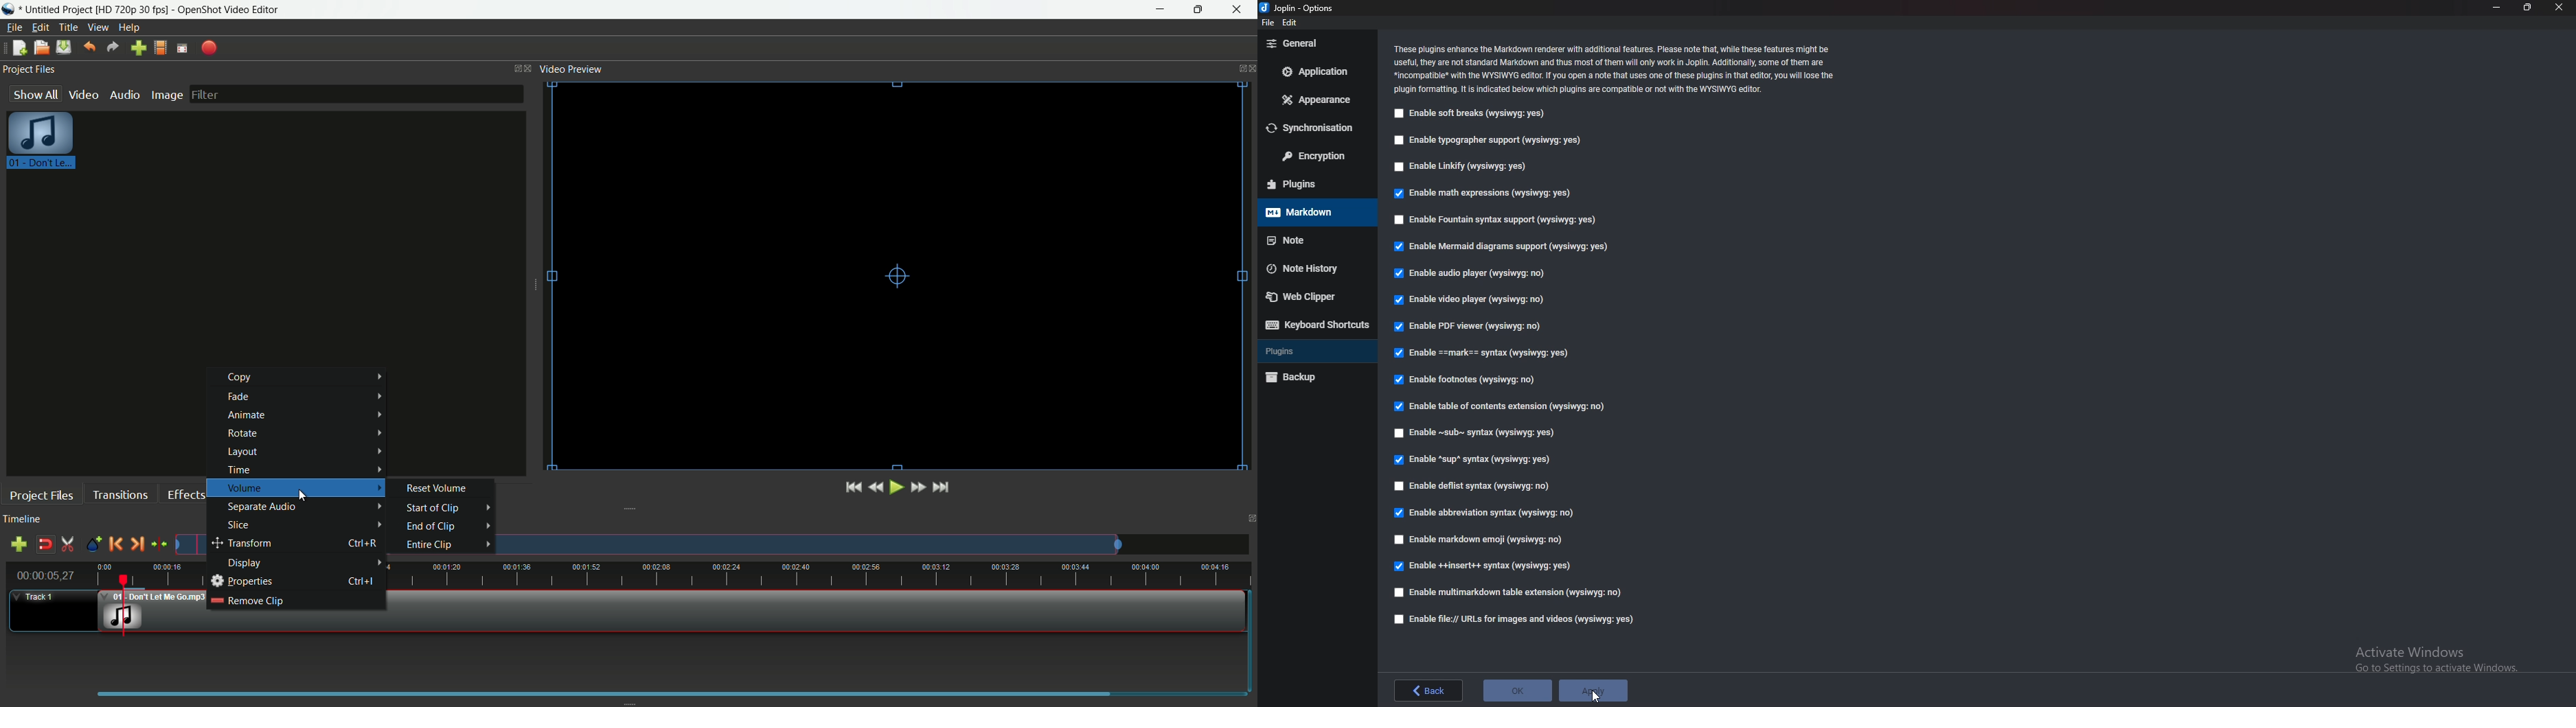 The image size is (2576, 728). Describe the element at coordinates (513, 67) in the screenshot. I see `change layout` at that location.